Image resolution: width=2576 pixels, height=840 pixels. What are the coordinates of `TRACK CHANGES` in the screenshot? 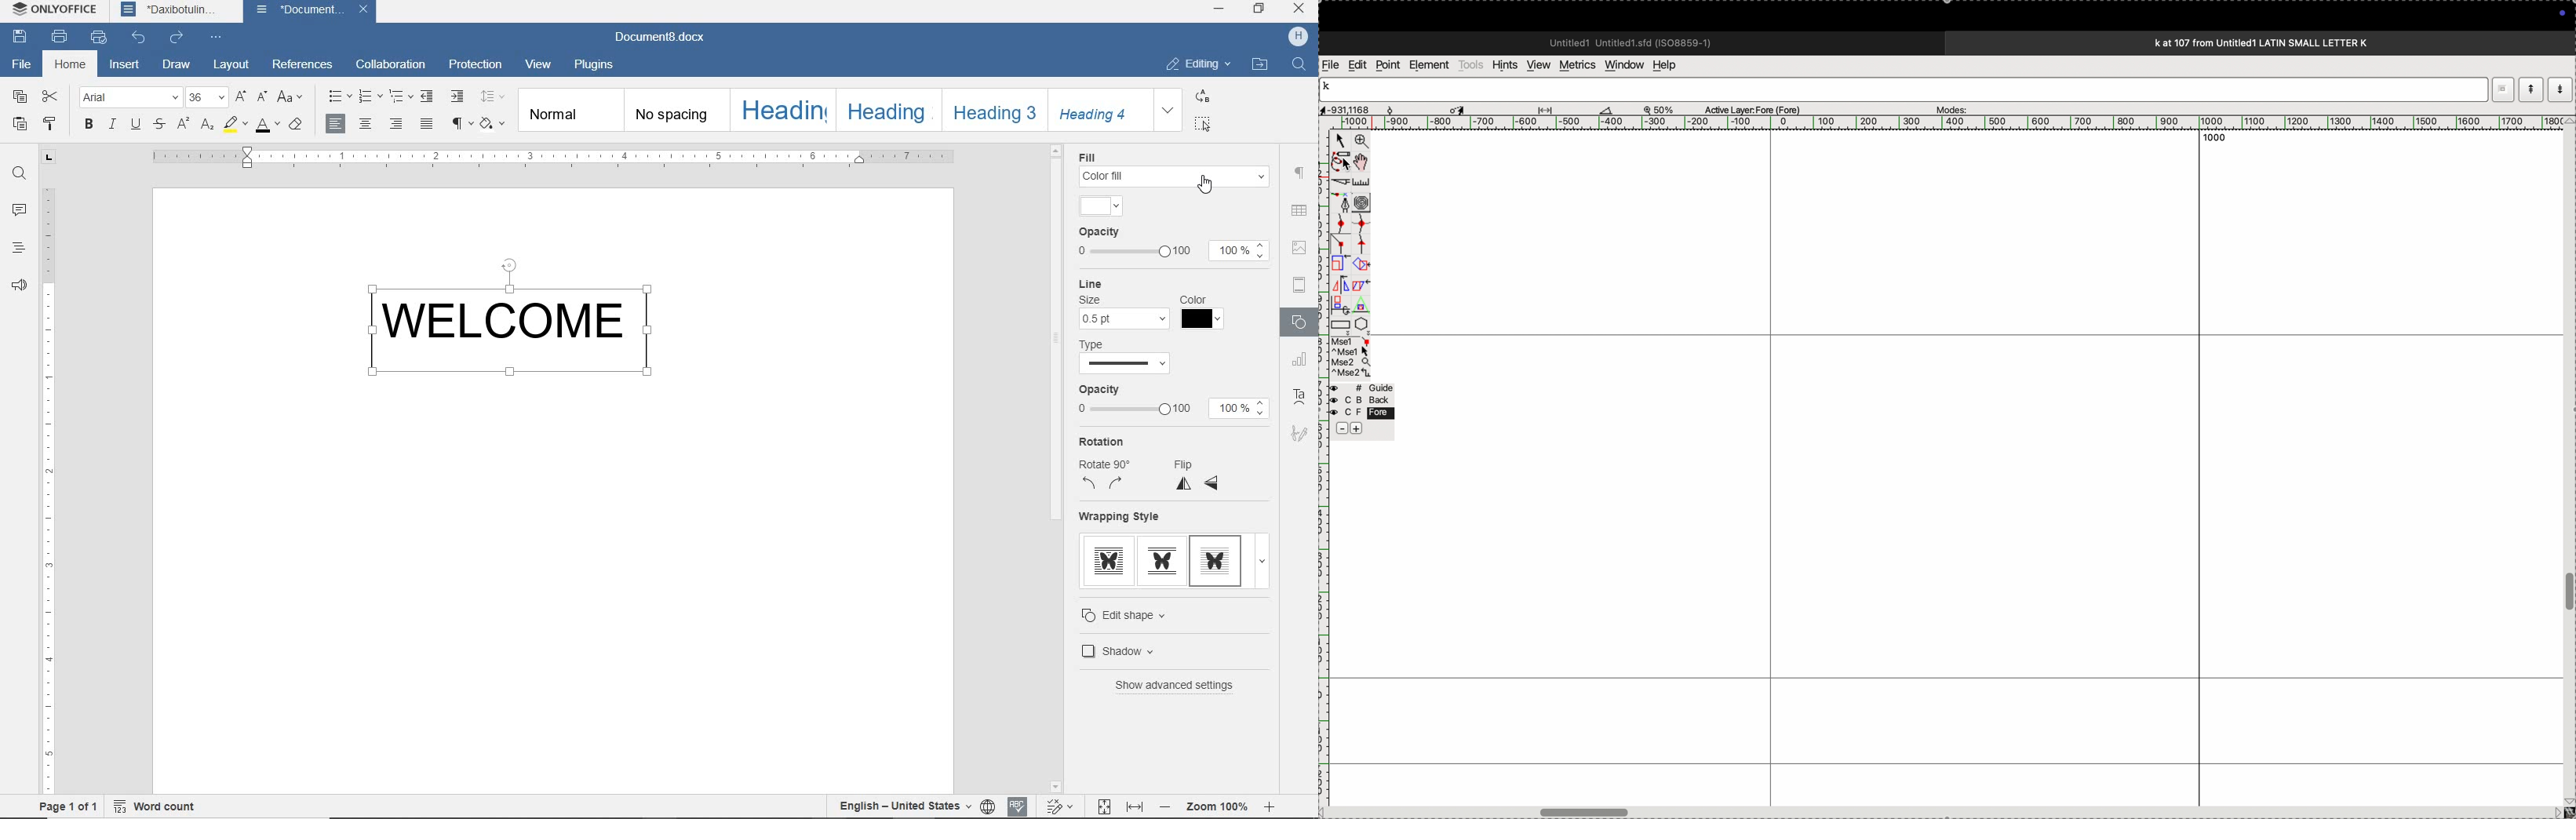 It's located at (1062, 806).